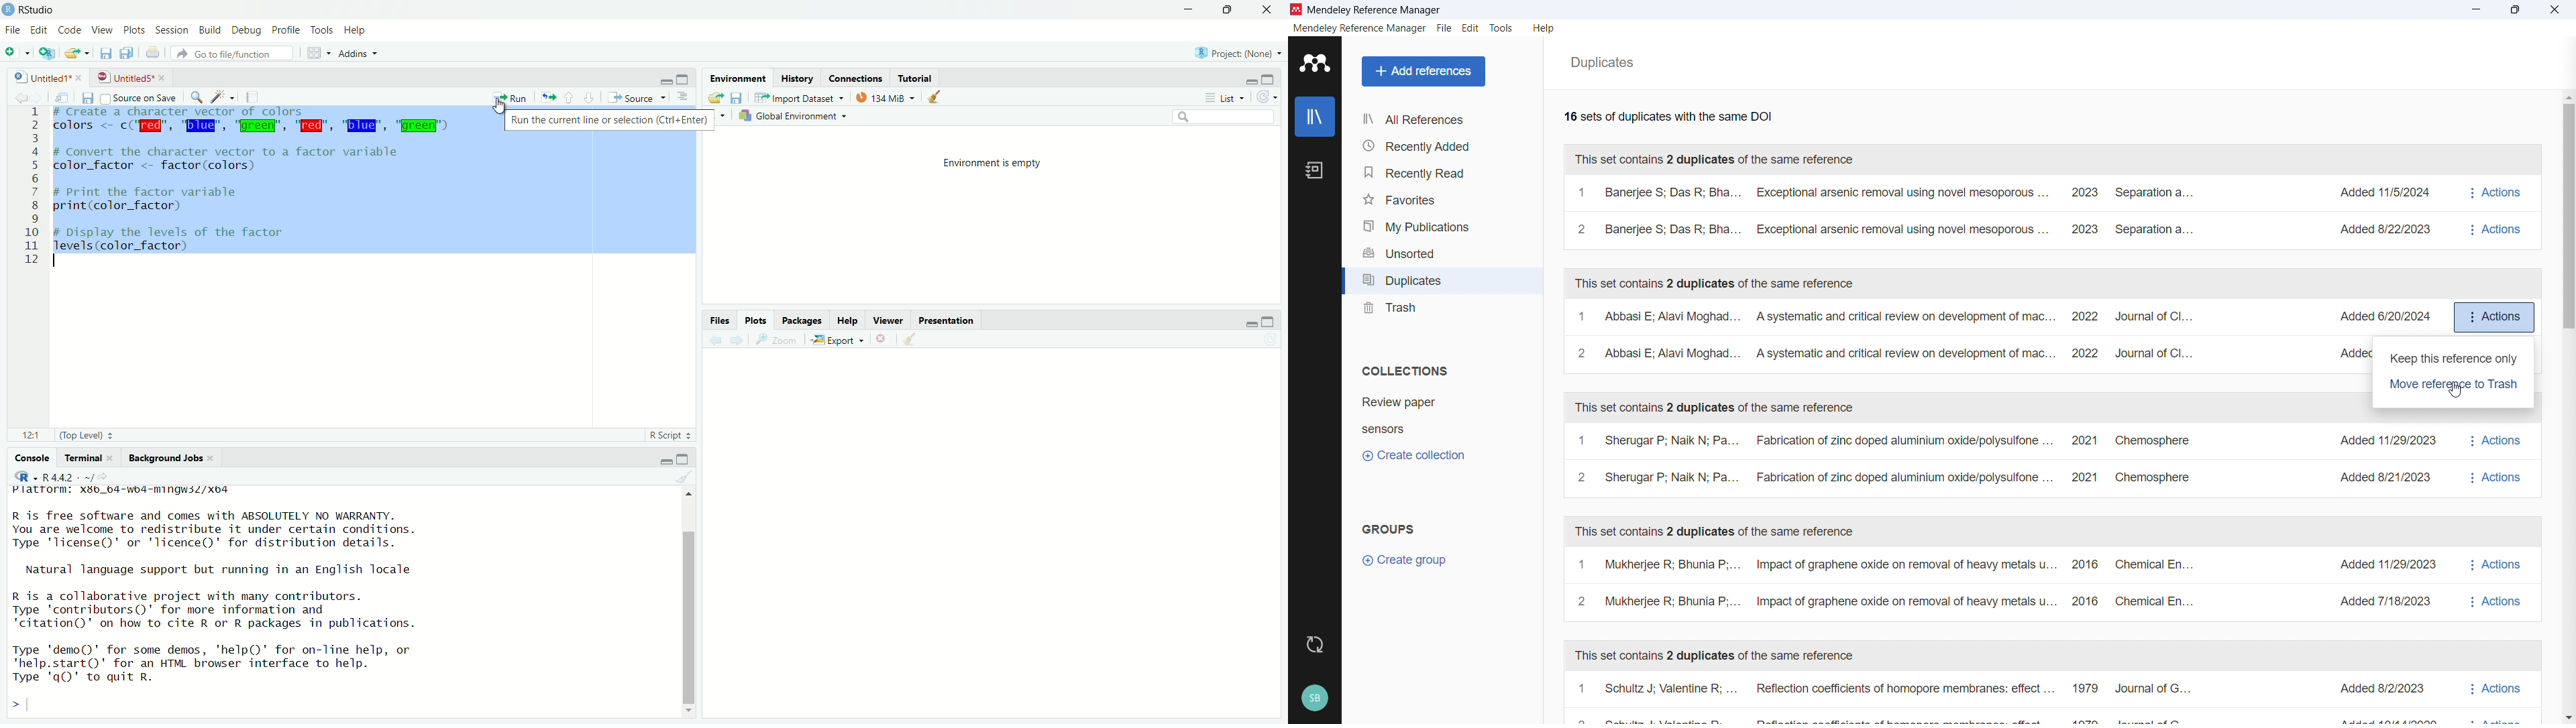 This screenshot has width=2576, height=728. I want to click on This set contains 2 duplicates of the same reference, so click(1717, 162).